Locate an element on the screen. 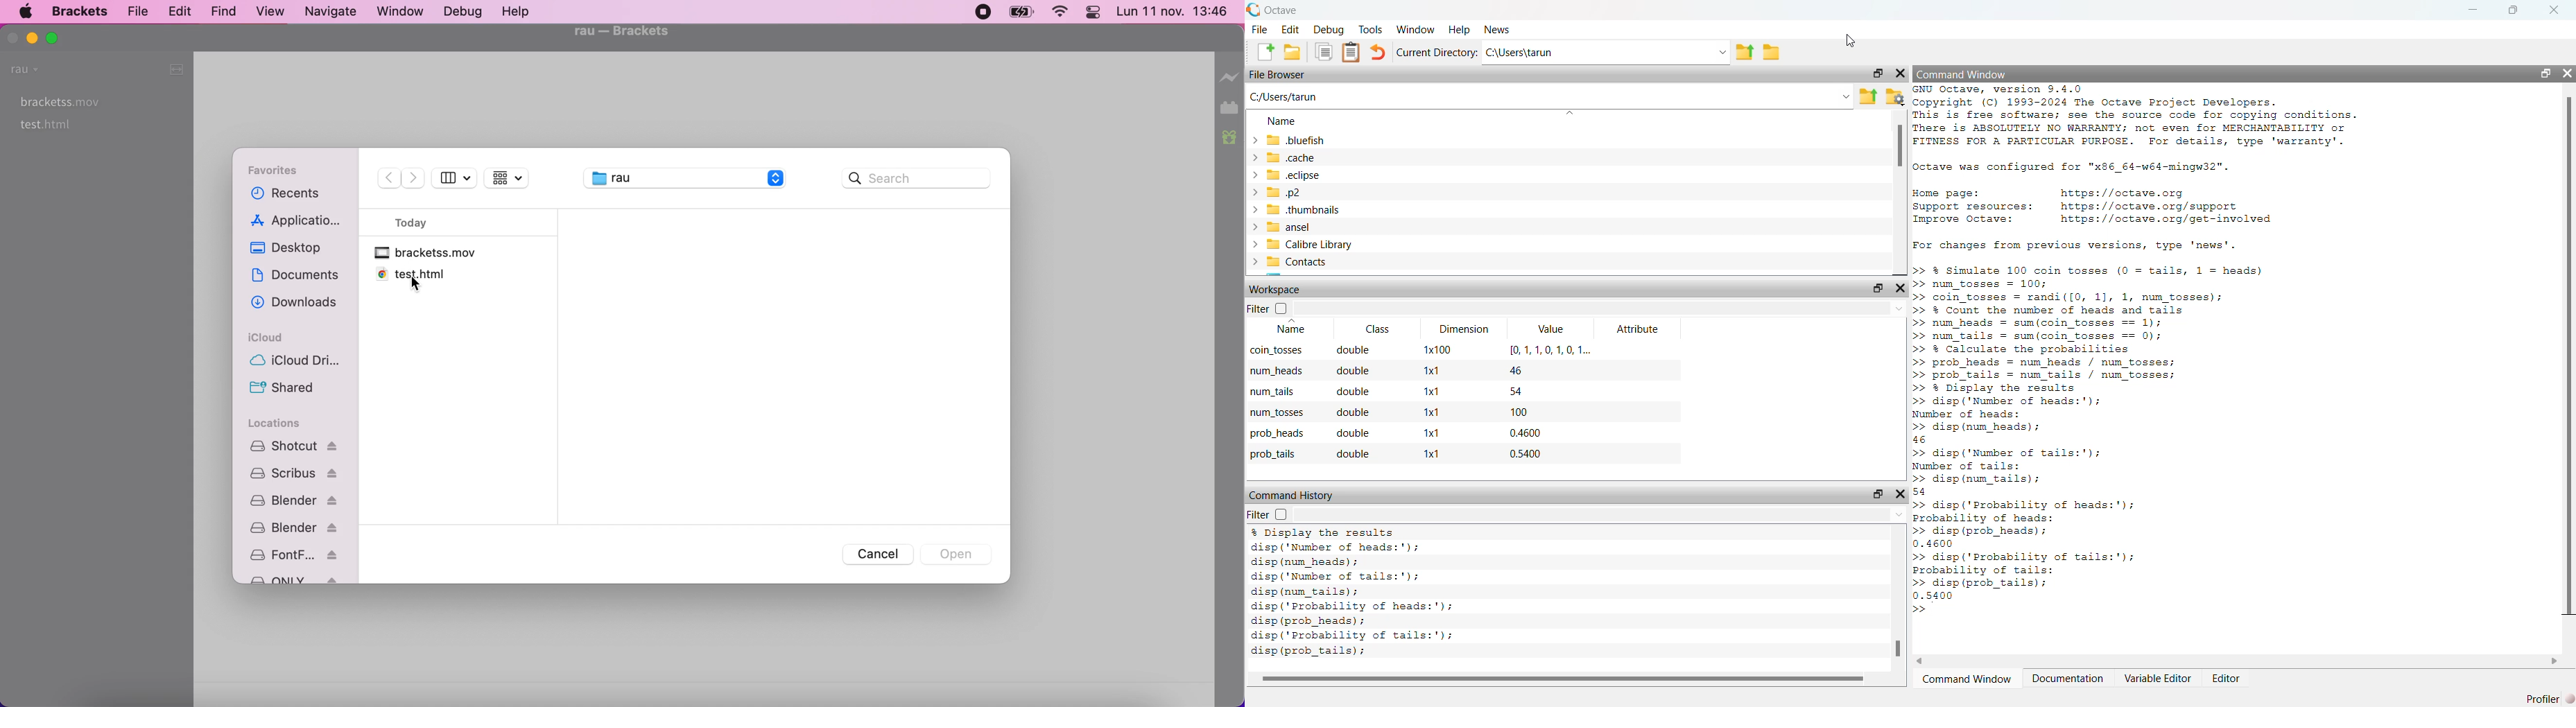 This screenshot has height=728, width=2576. Debug is located at coordinates (1330, 30).